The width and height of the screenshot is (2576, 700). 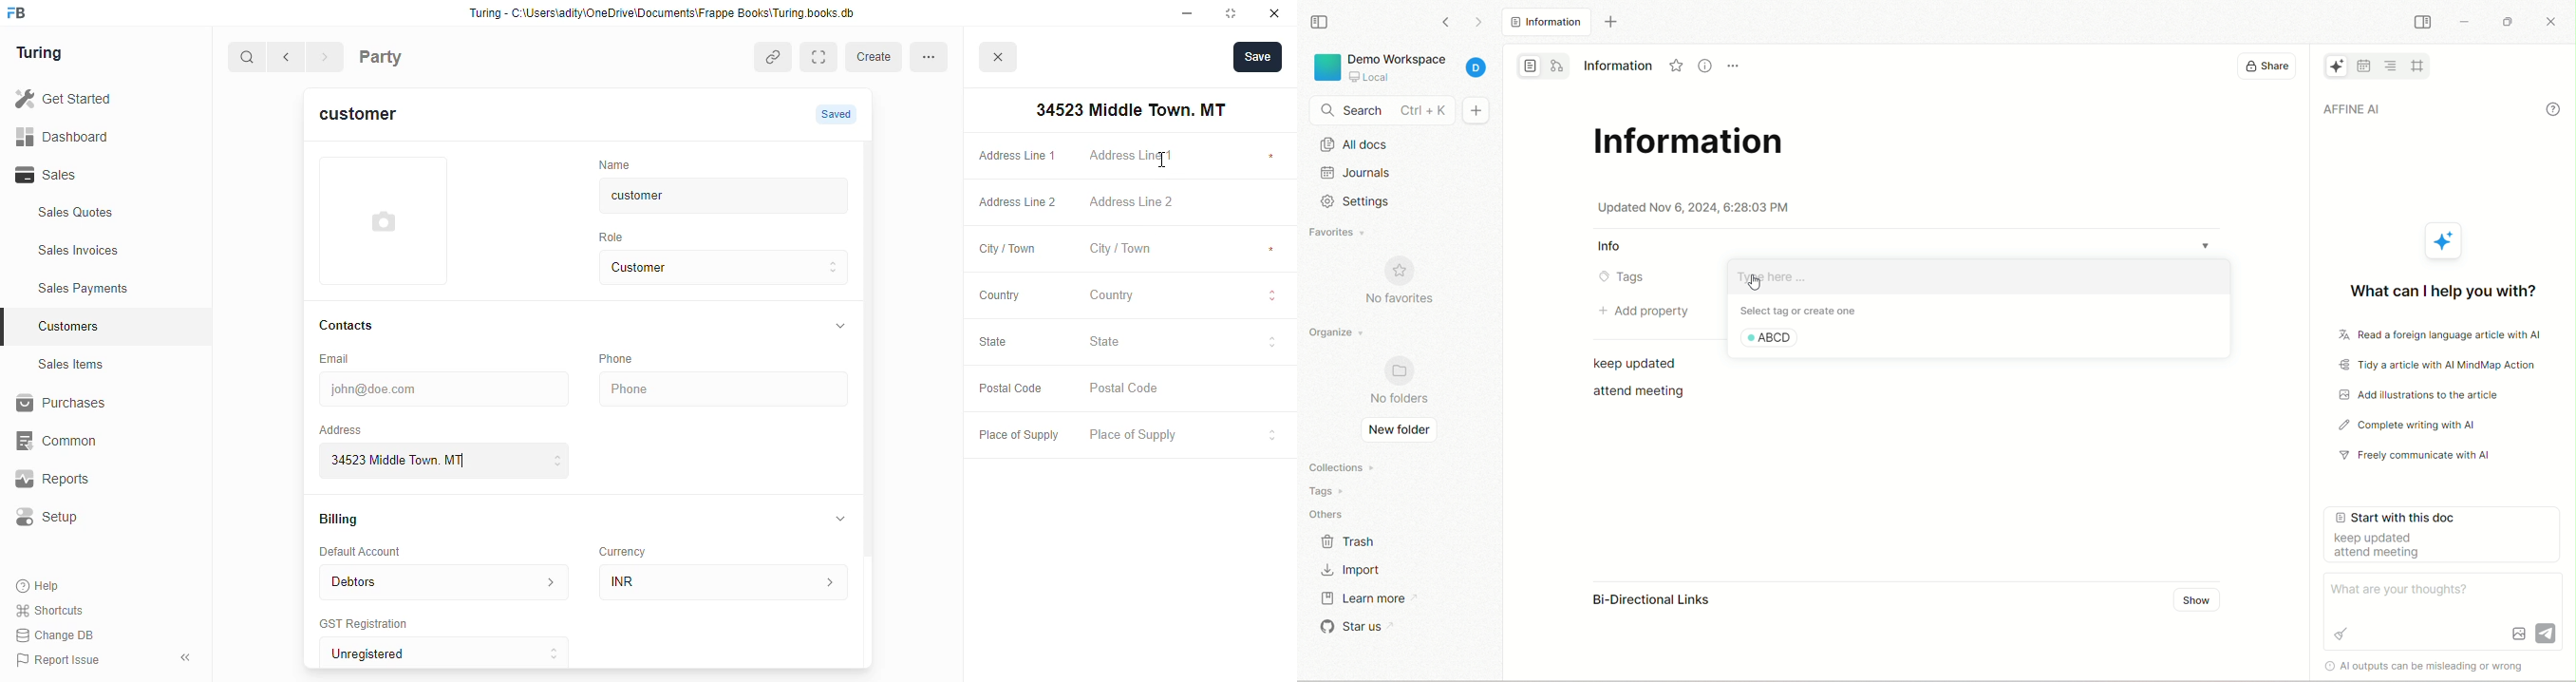 What do you see at coordinates (1003, 343) in the screenshot?
I see `State` at bounding box center [1003, 343].